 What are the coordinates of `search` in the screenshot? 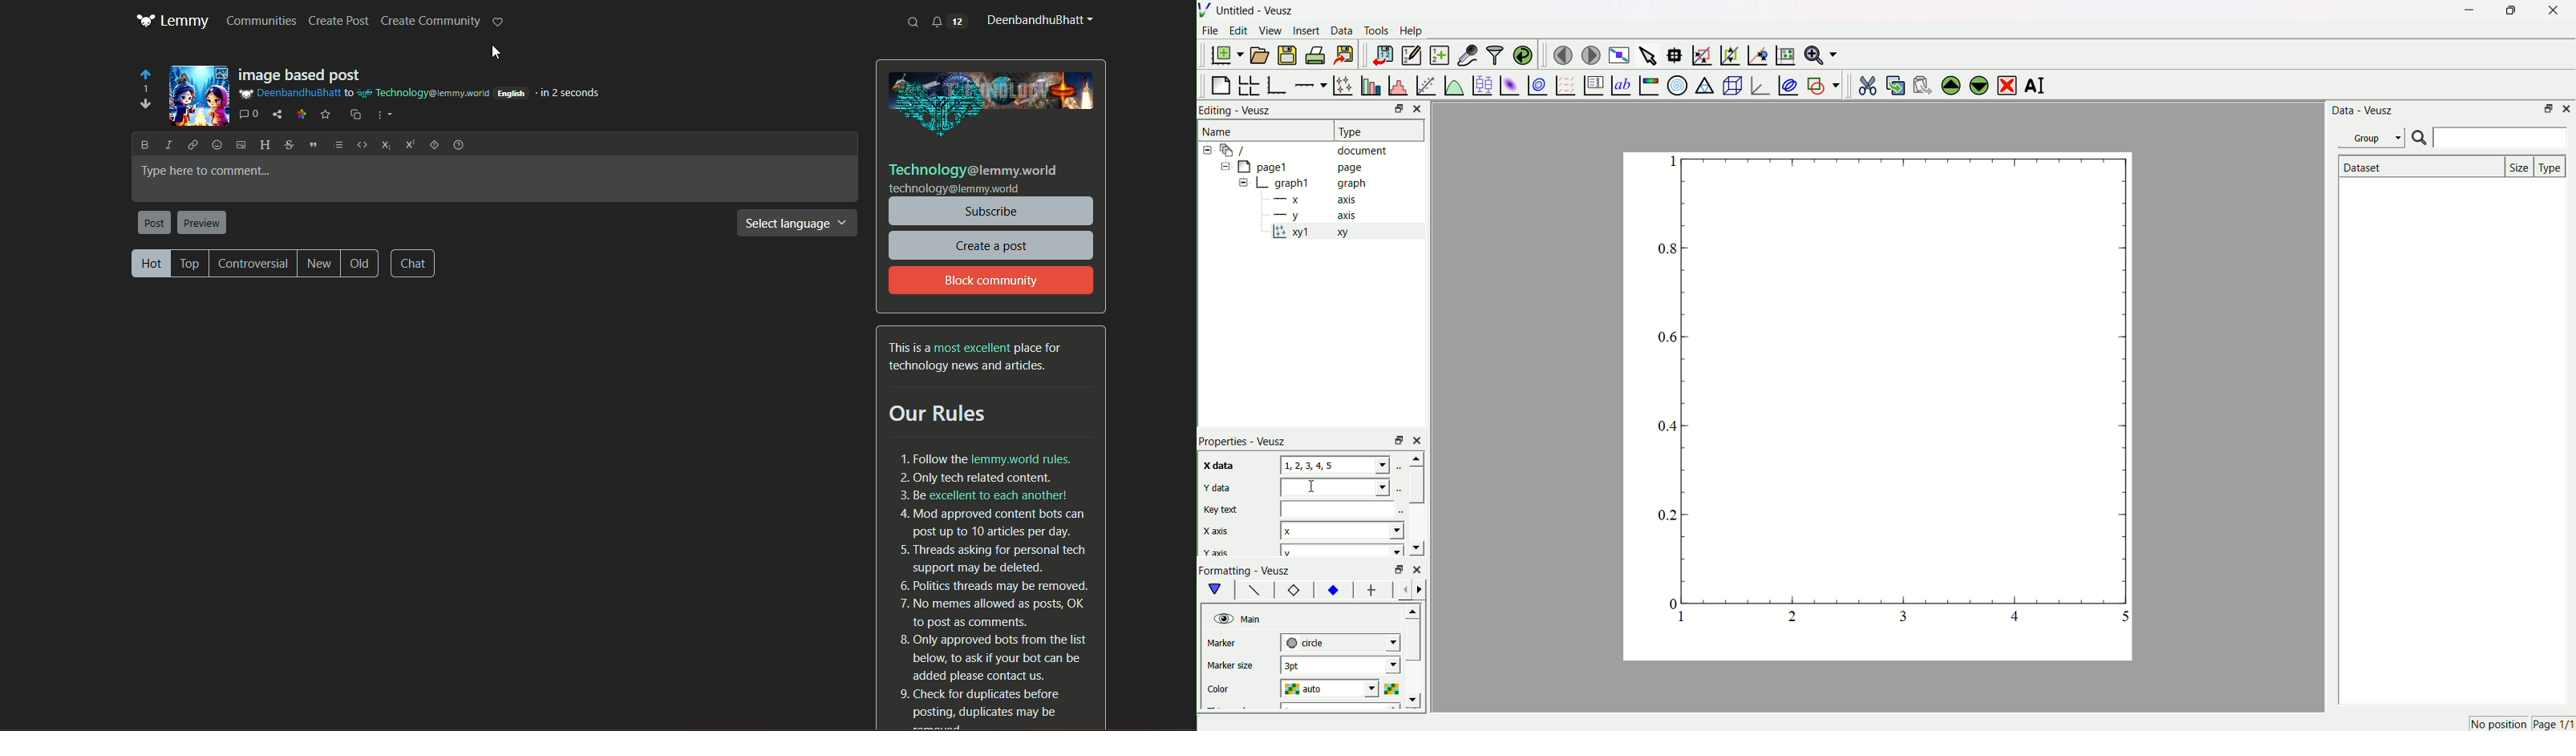 It's located at (914, 22).